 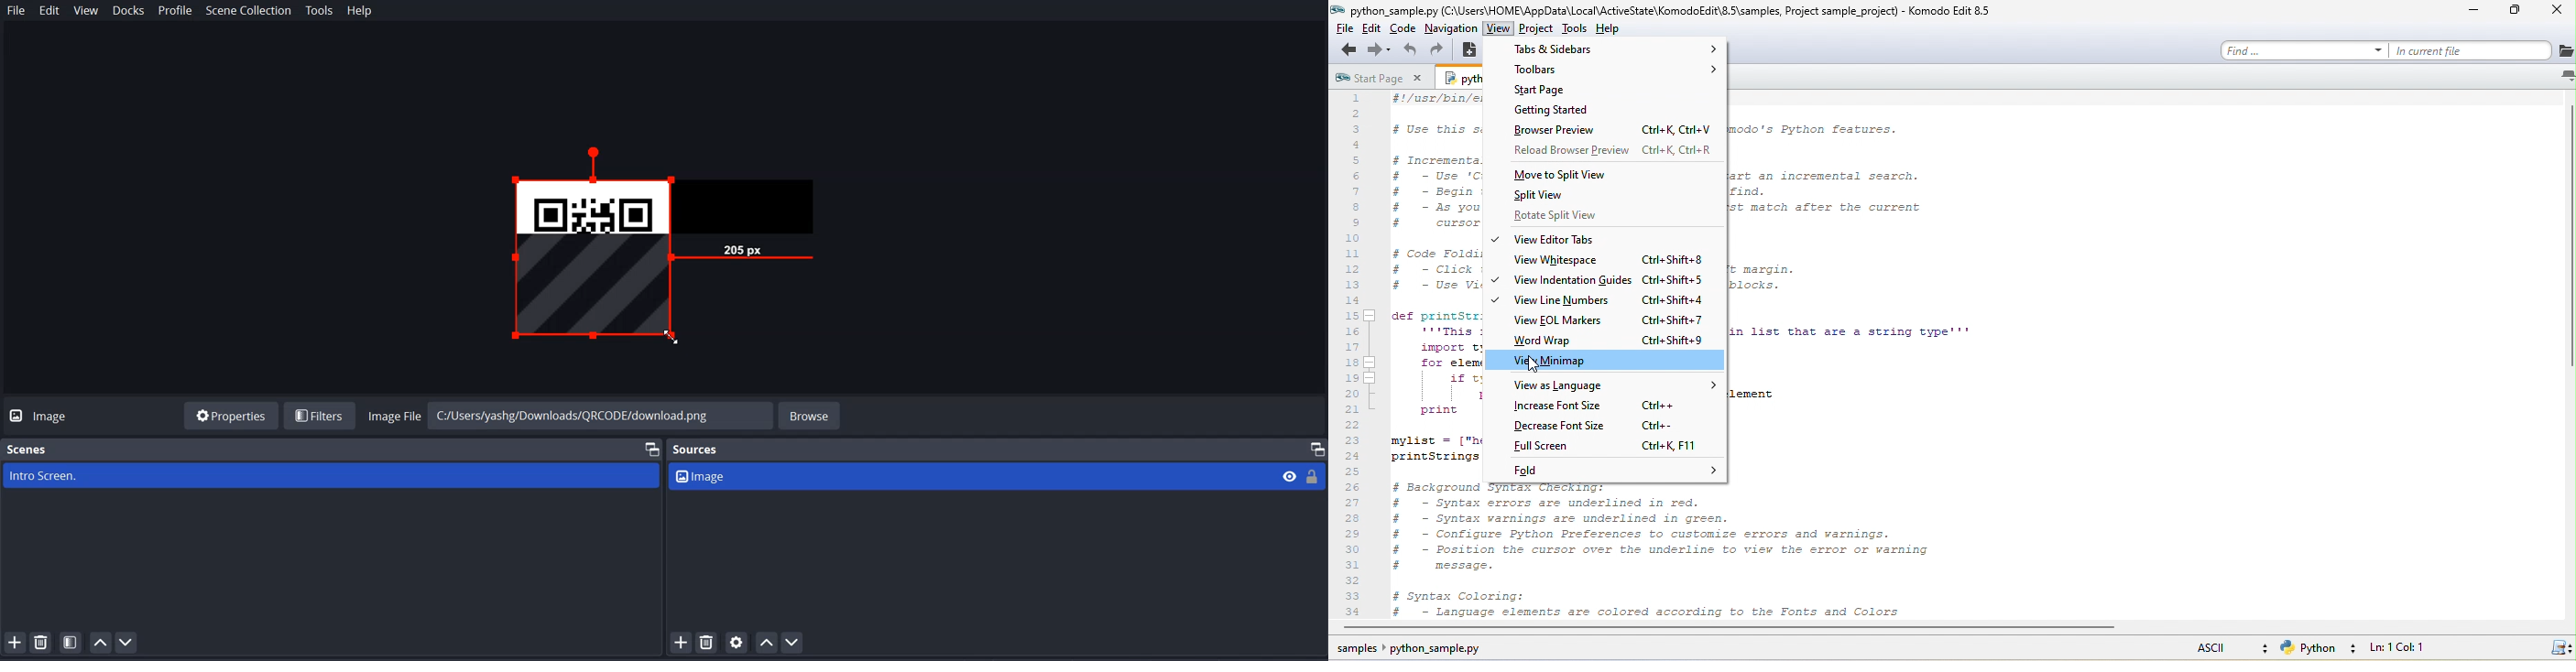 What do you see at coordinates (686, 248) in the screenshot?
I see `Preview Window` at bounding box center [686, 248].